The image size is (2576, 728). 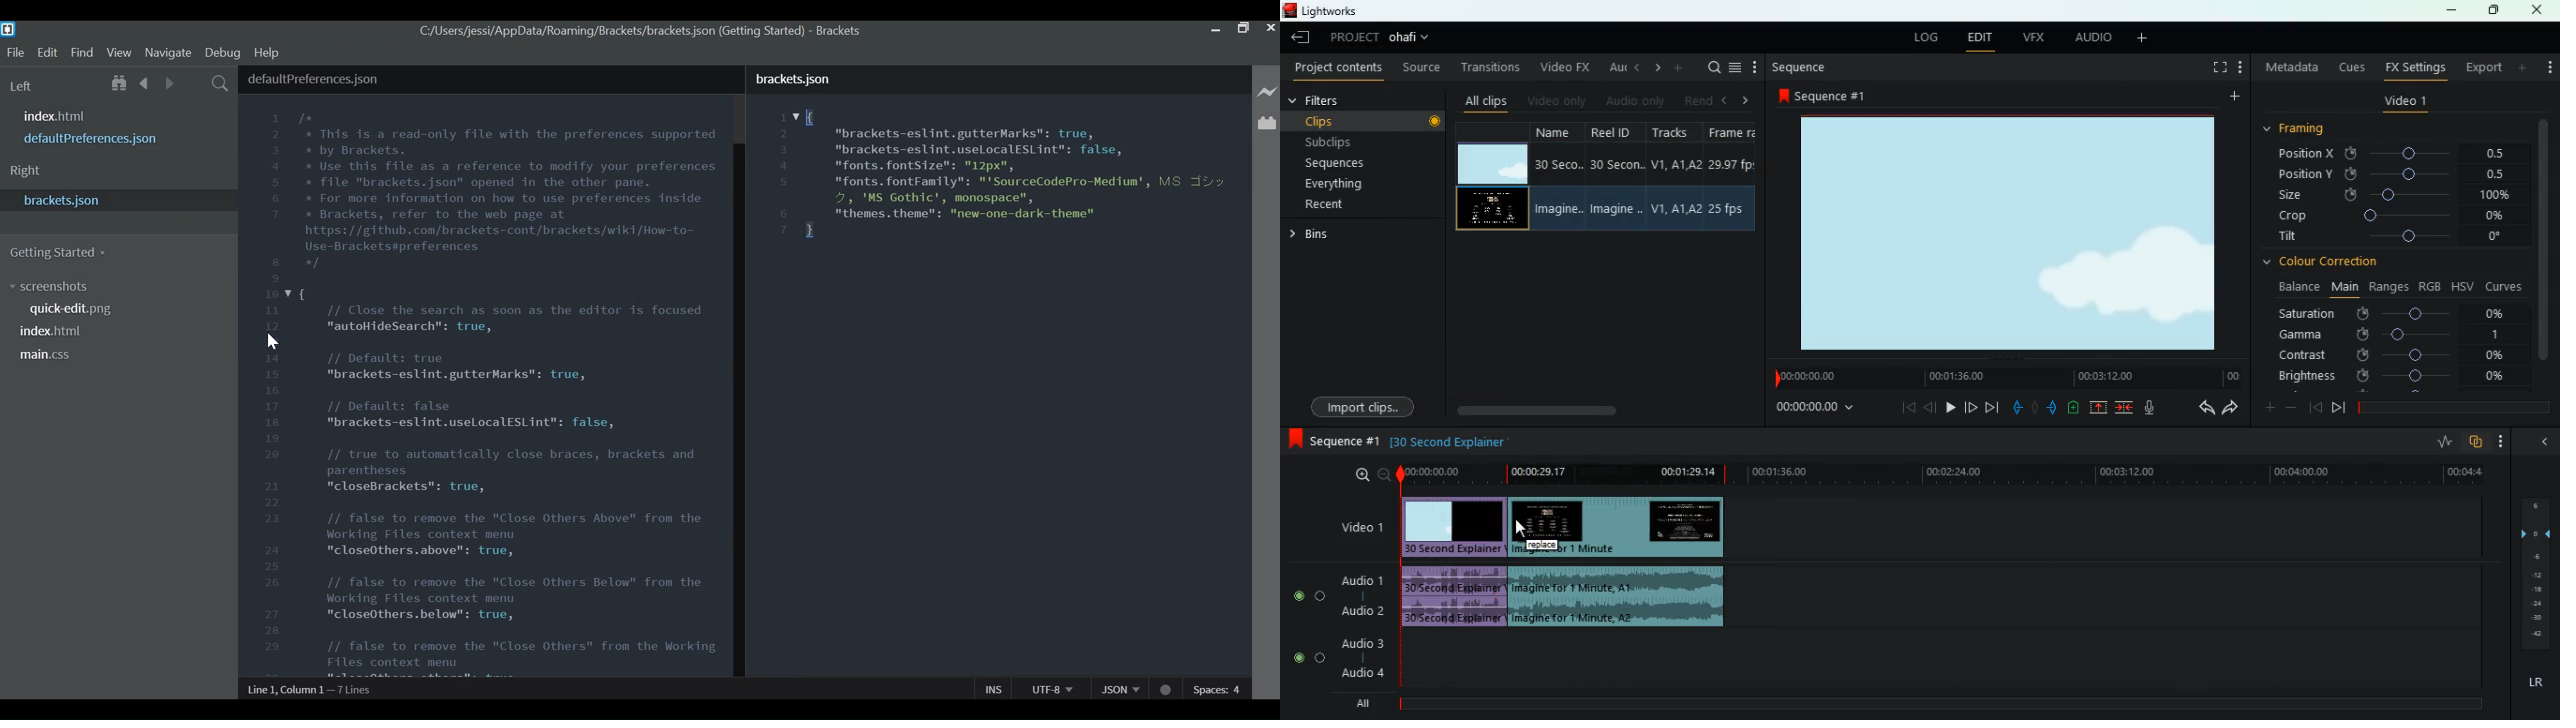 What do you see at coordinates (1520, 527) in the screenshot?
I see `cursor` at bounding box center [1520, 527].